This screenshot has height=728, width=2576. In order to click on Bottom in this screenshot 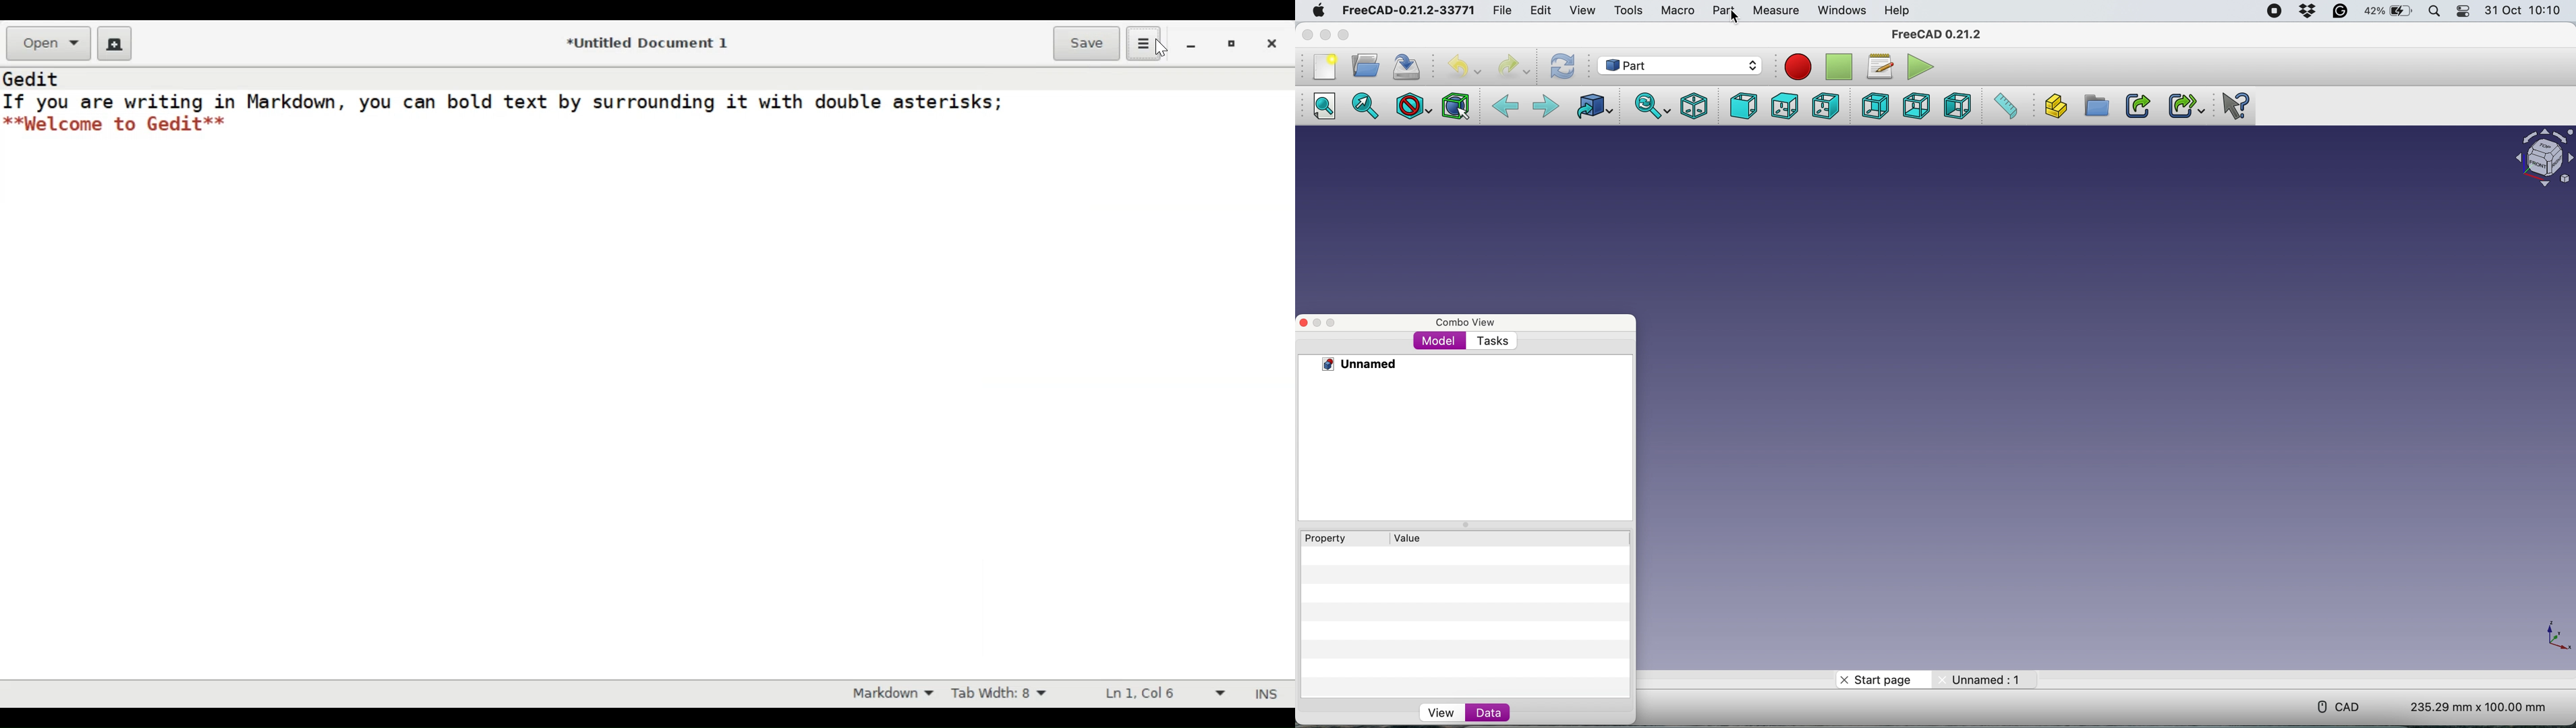, I will do `click(1914, 105)`.